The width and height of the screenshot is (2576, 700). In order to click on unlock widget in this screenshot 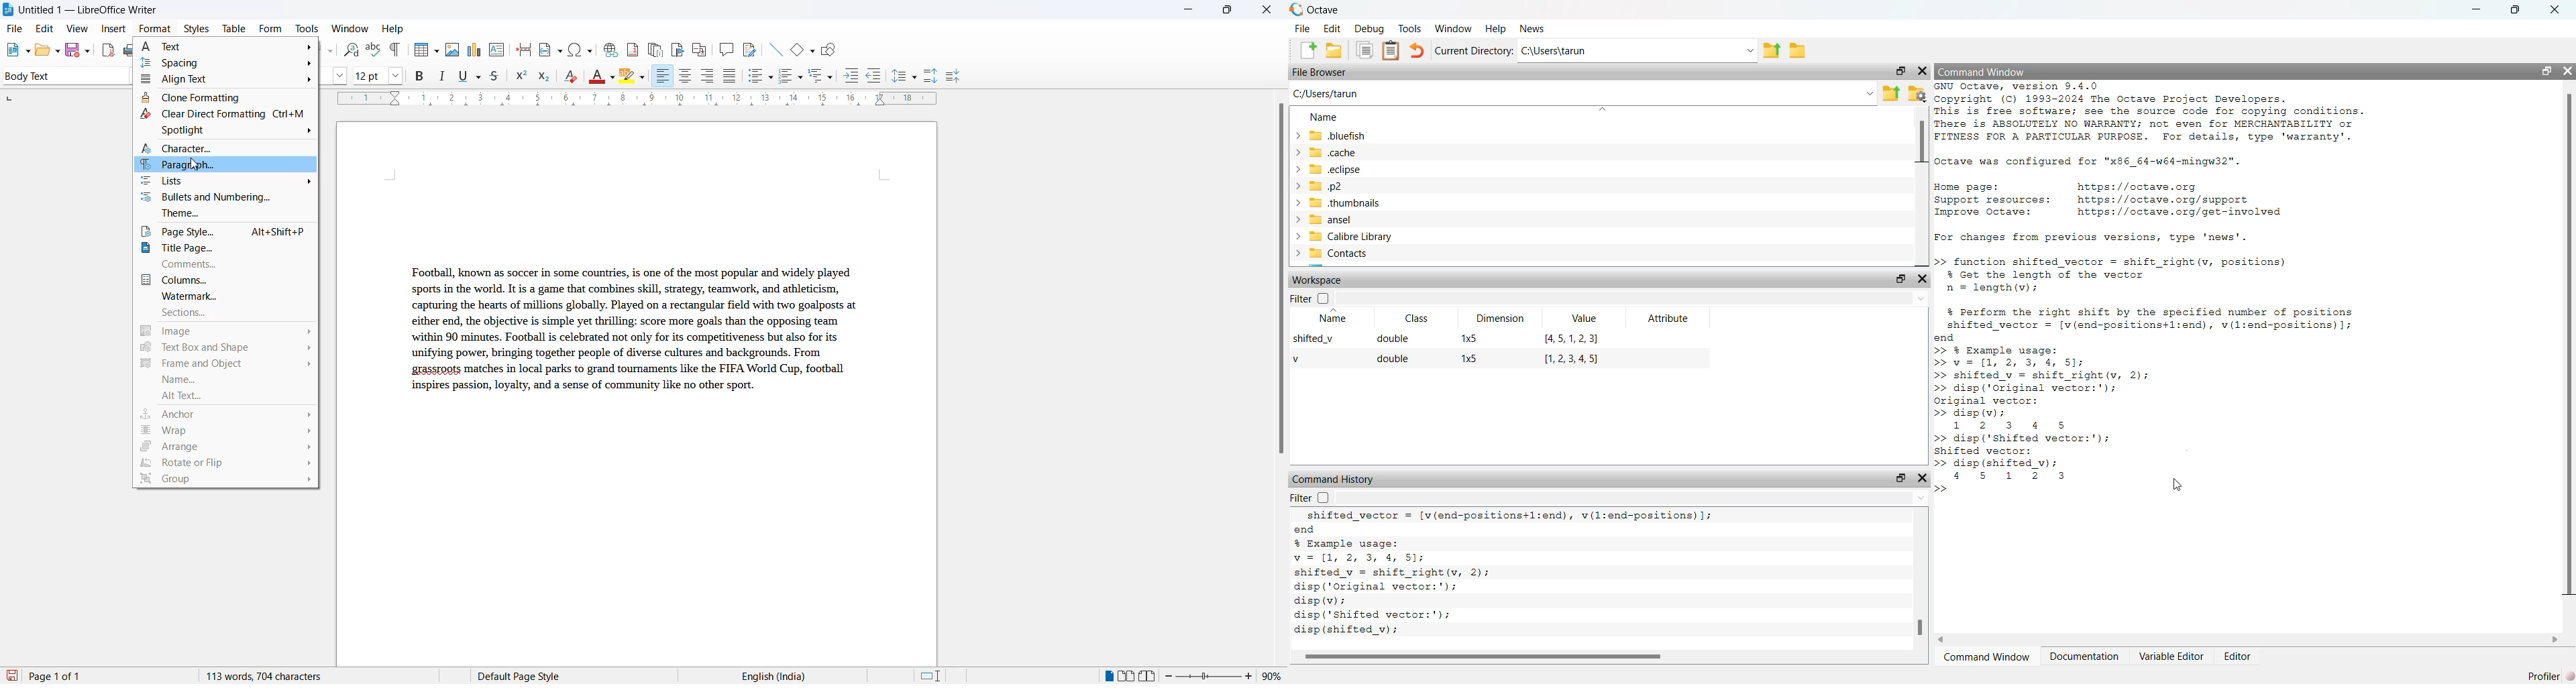, I will do `click(1898, 279)`.